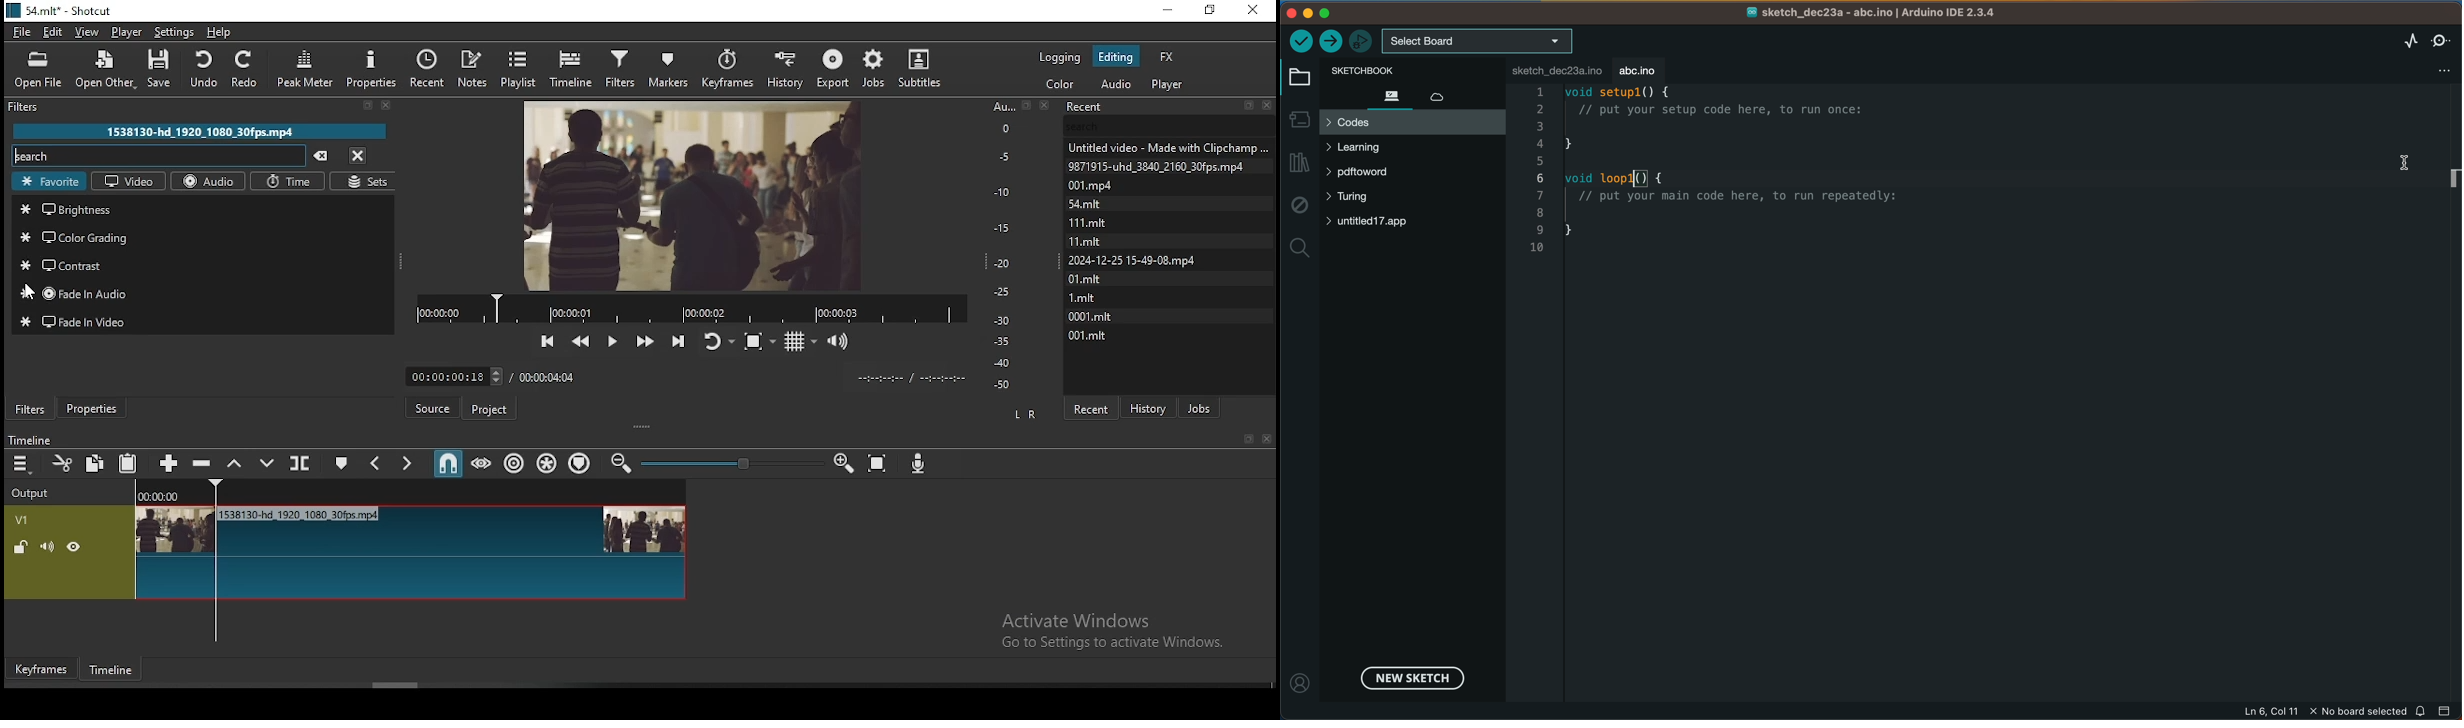 The height and width of the screenshot is (728, 2464). What do you see at coordinates (578, 464) in the screenshot?
I see `ripple markers` at bounding box center [578, 464].